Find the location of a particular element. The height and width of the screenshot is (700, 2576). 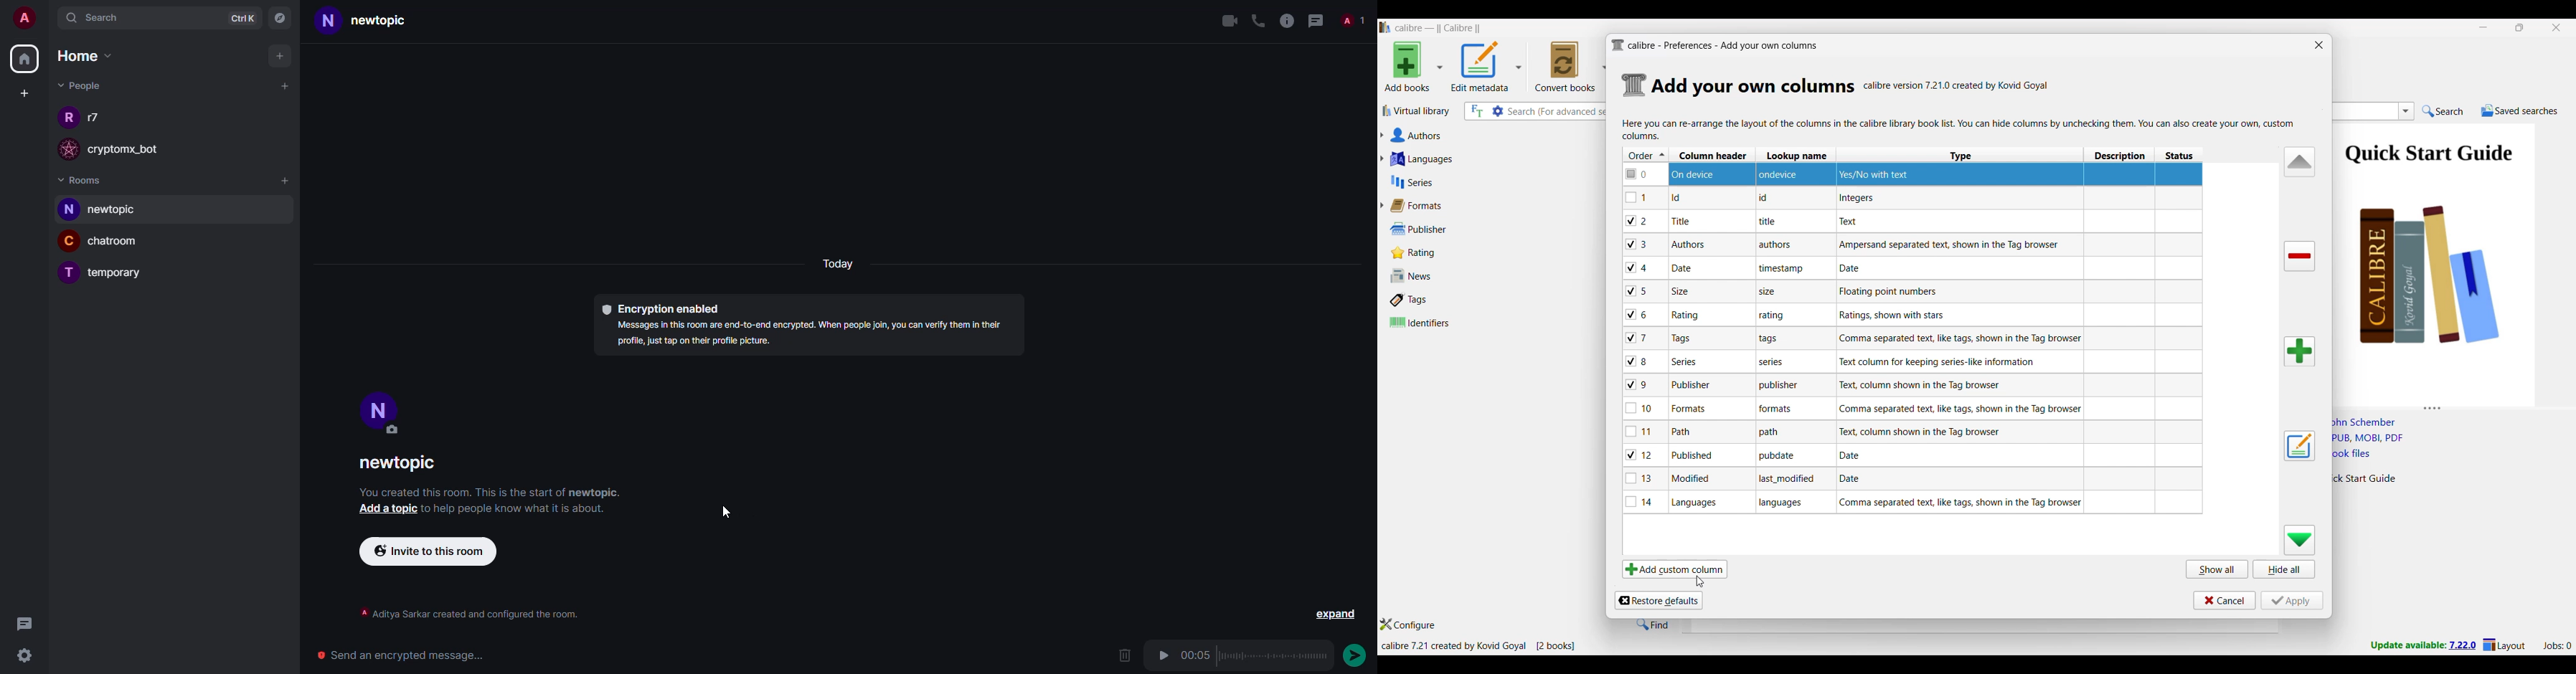

News is located at coordinates (1435, 276).